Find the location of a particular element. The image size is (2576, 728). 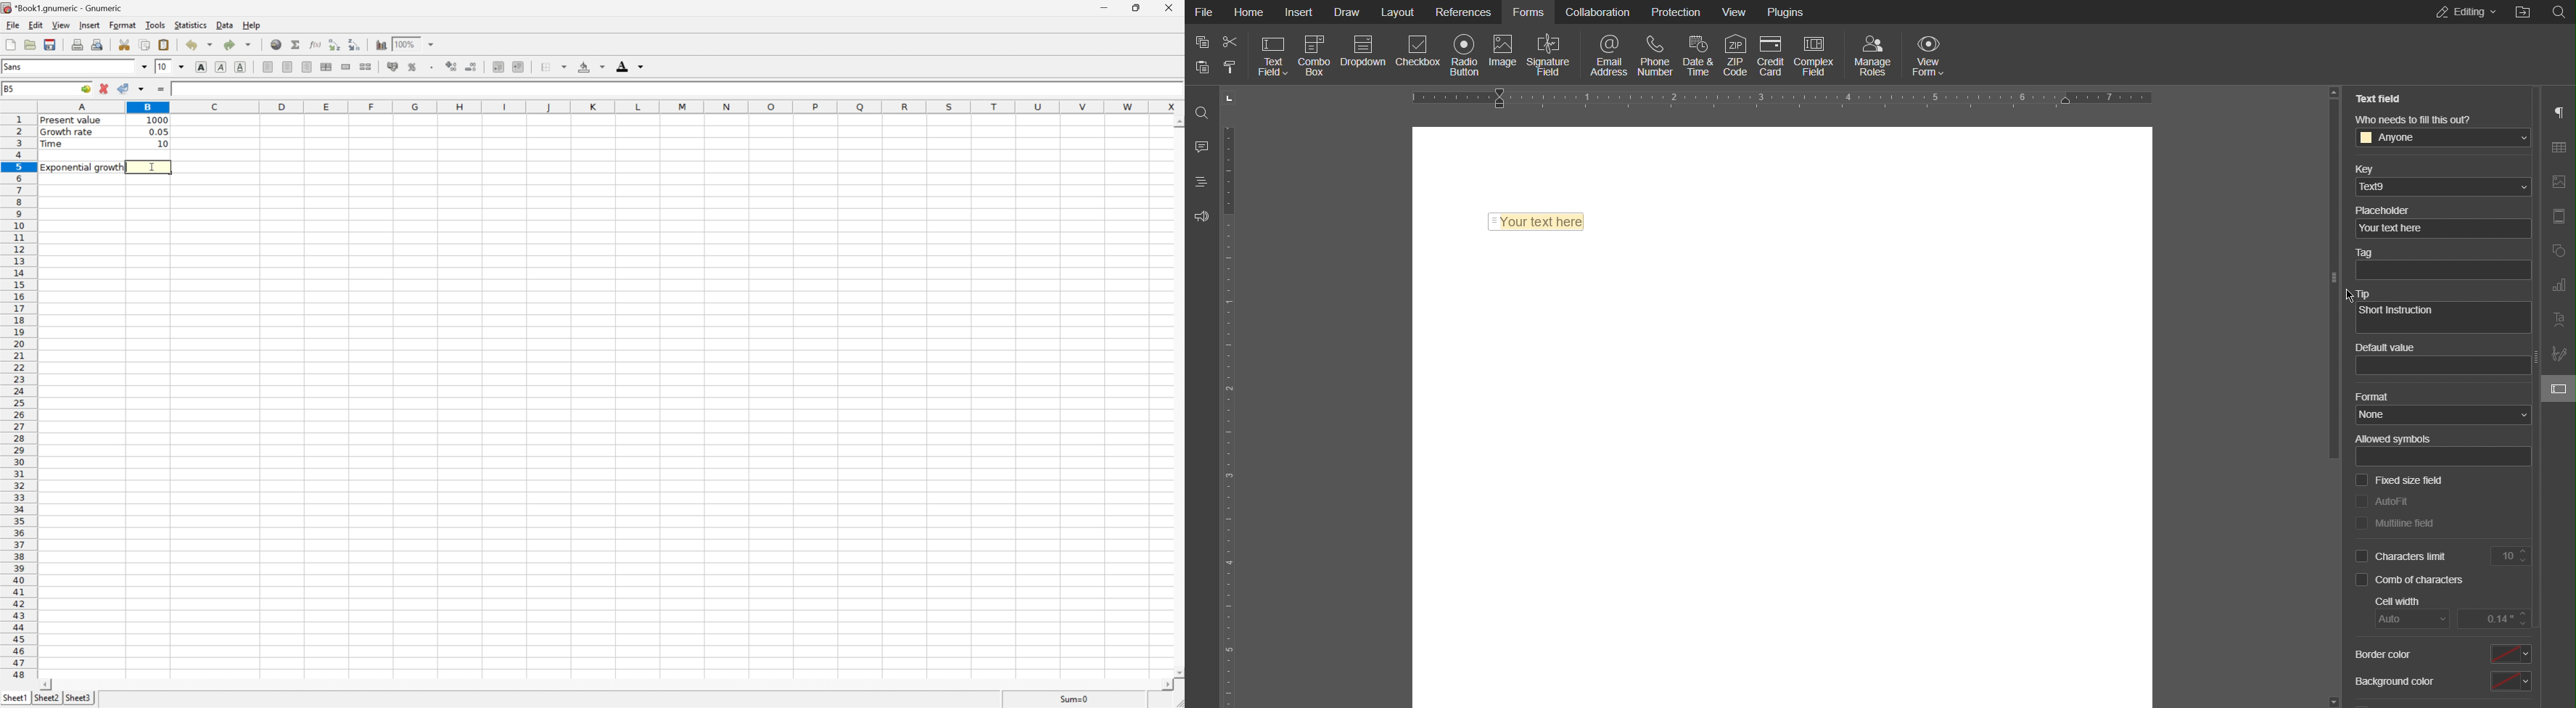

Restore Down is located at coordinates (1139, 7).